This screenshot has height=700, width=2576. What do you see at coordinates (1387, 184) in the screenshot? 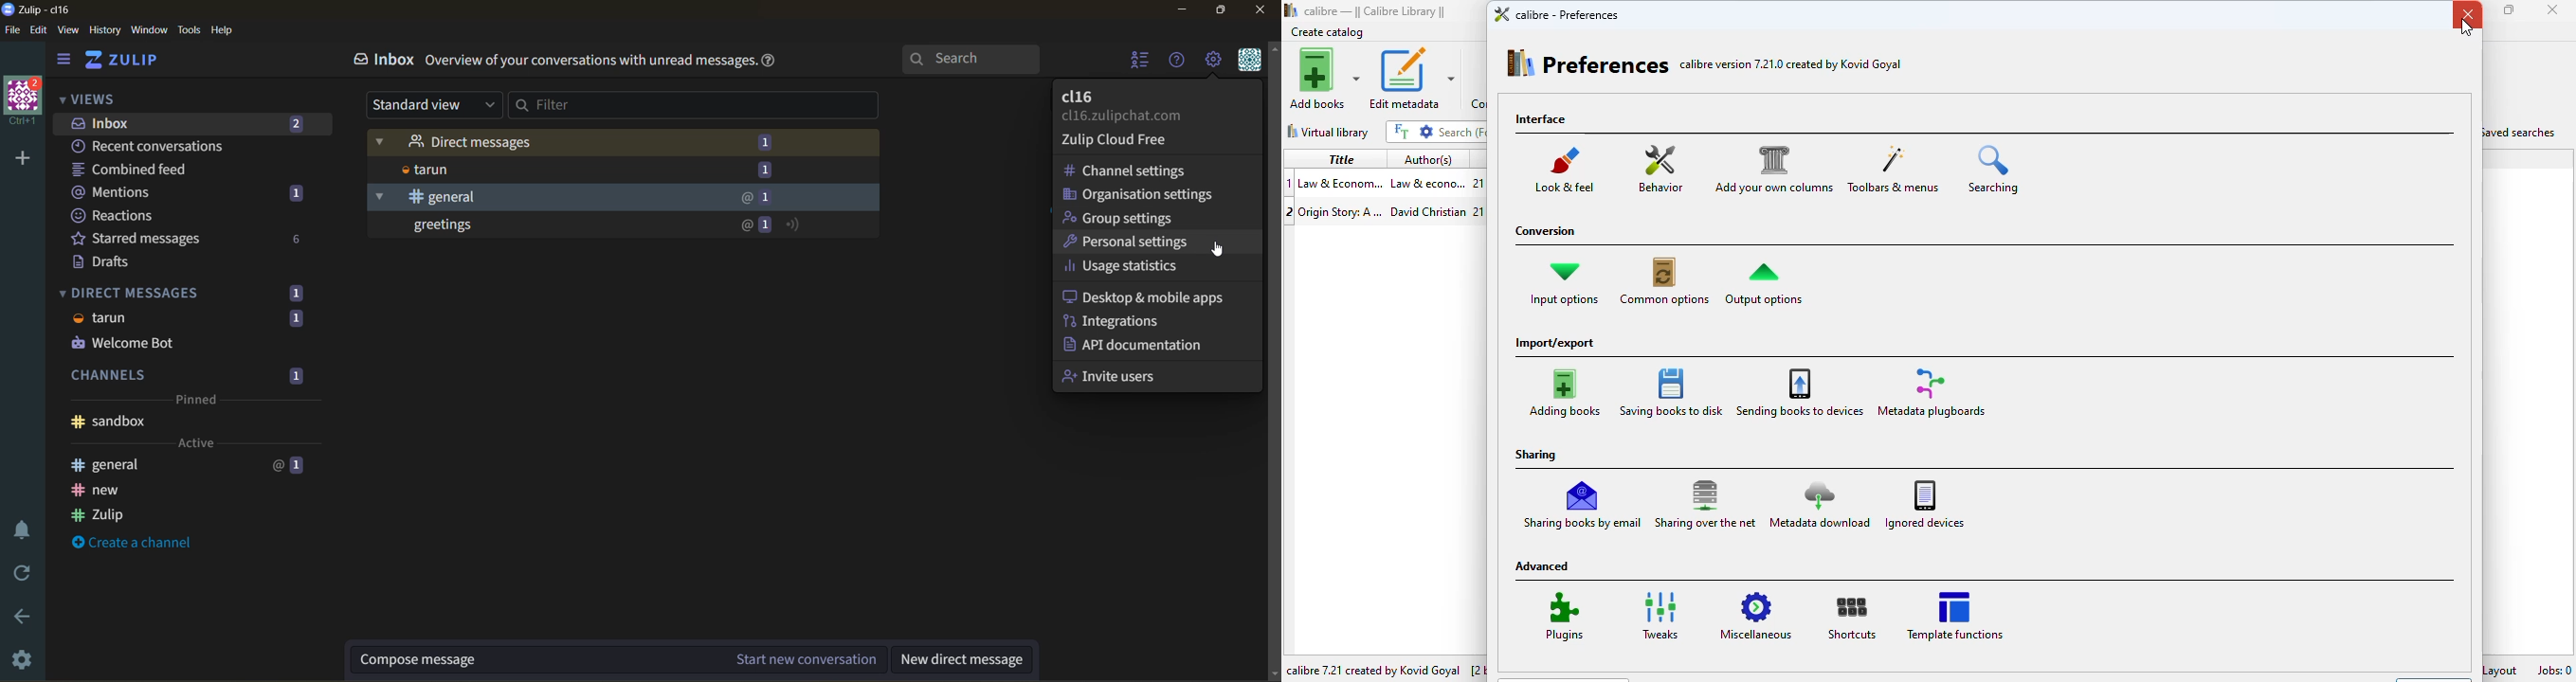
I see `book 1` at bounding box center [1387, 184].